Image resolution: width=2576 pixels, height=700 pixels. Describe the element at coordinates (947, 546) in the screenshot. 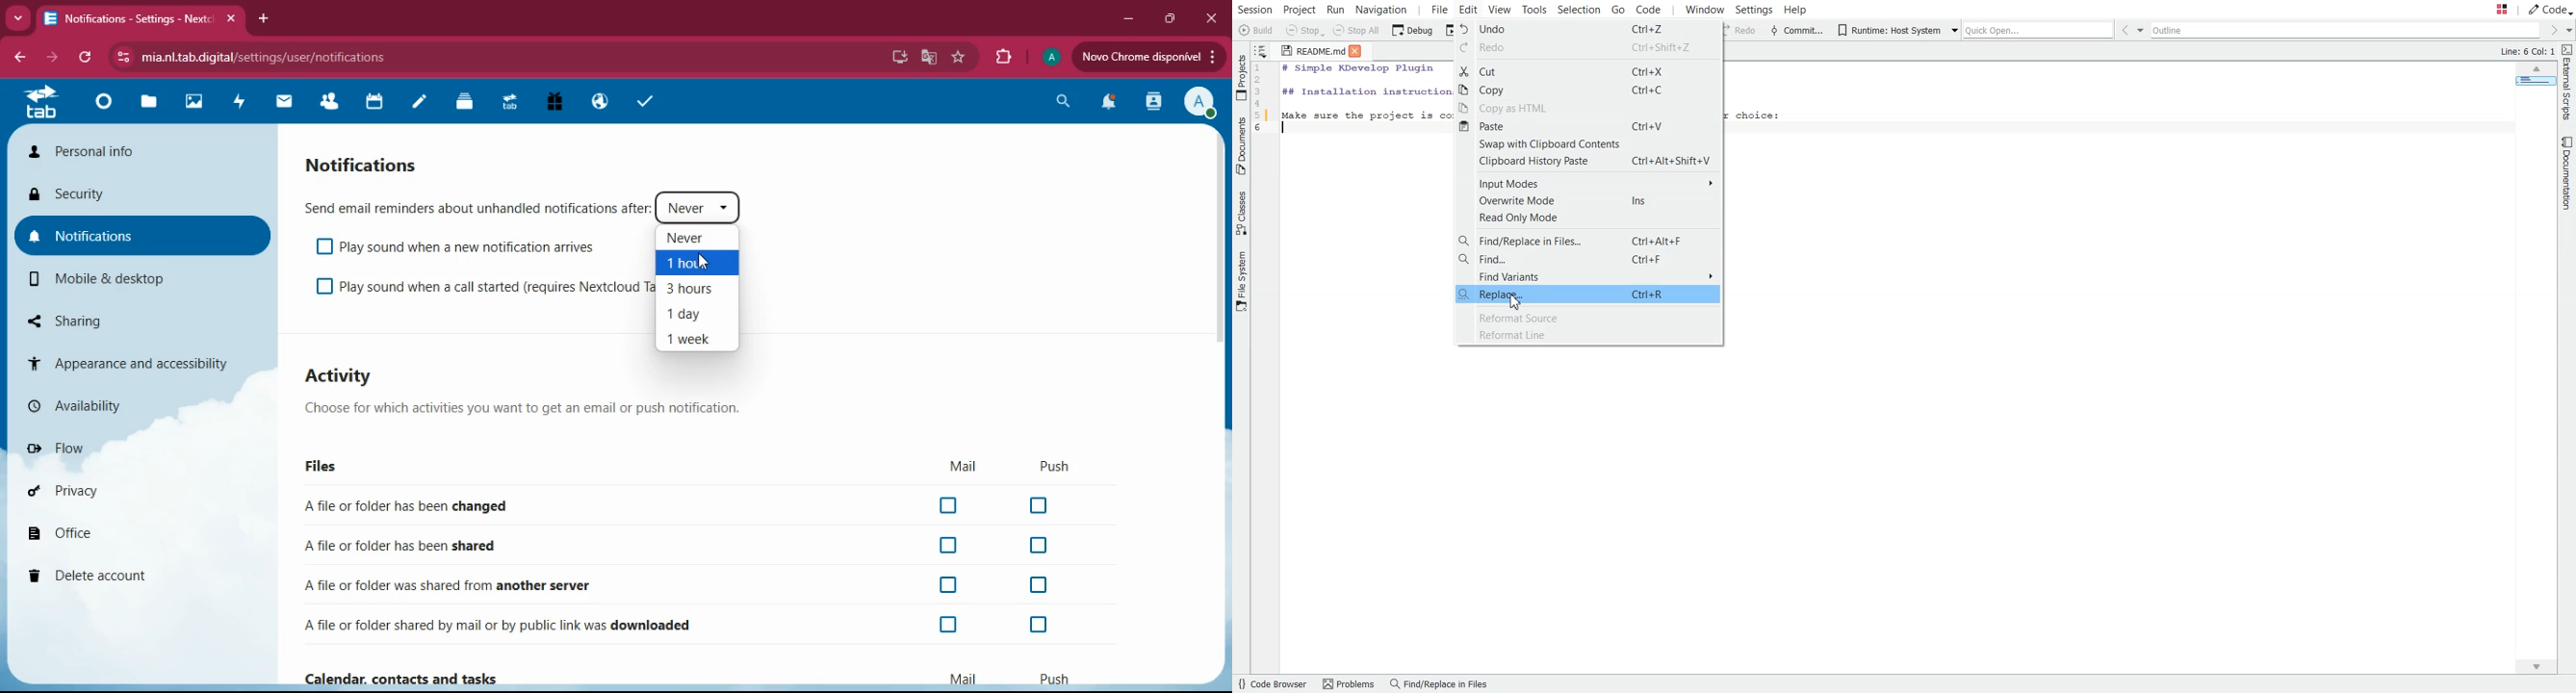

I see `off` at that location.